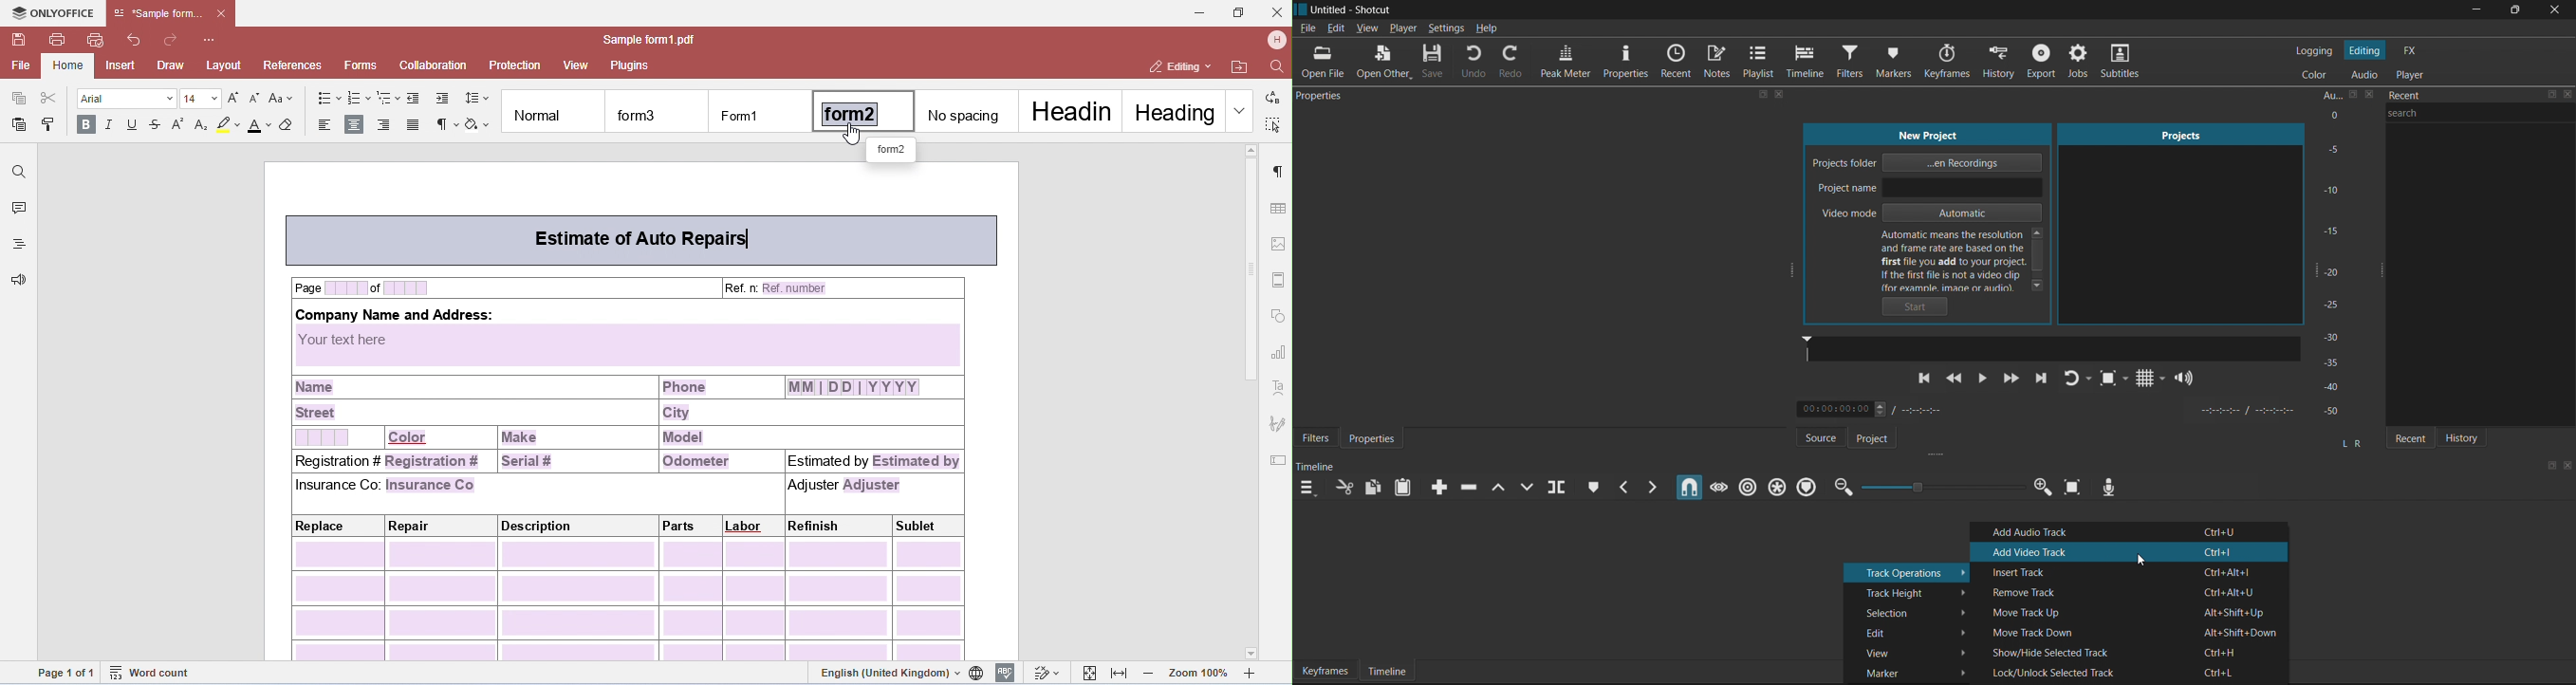 This screenshot has width=2576, height=700. I want to click on Properties, so click(1376, 438).